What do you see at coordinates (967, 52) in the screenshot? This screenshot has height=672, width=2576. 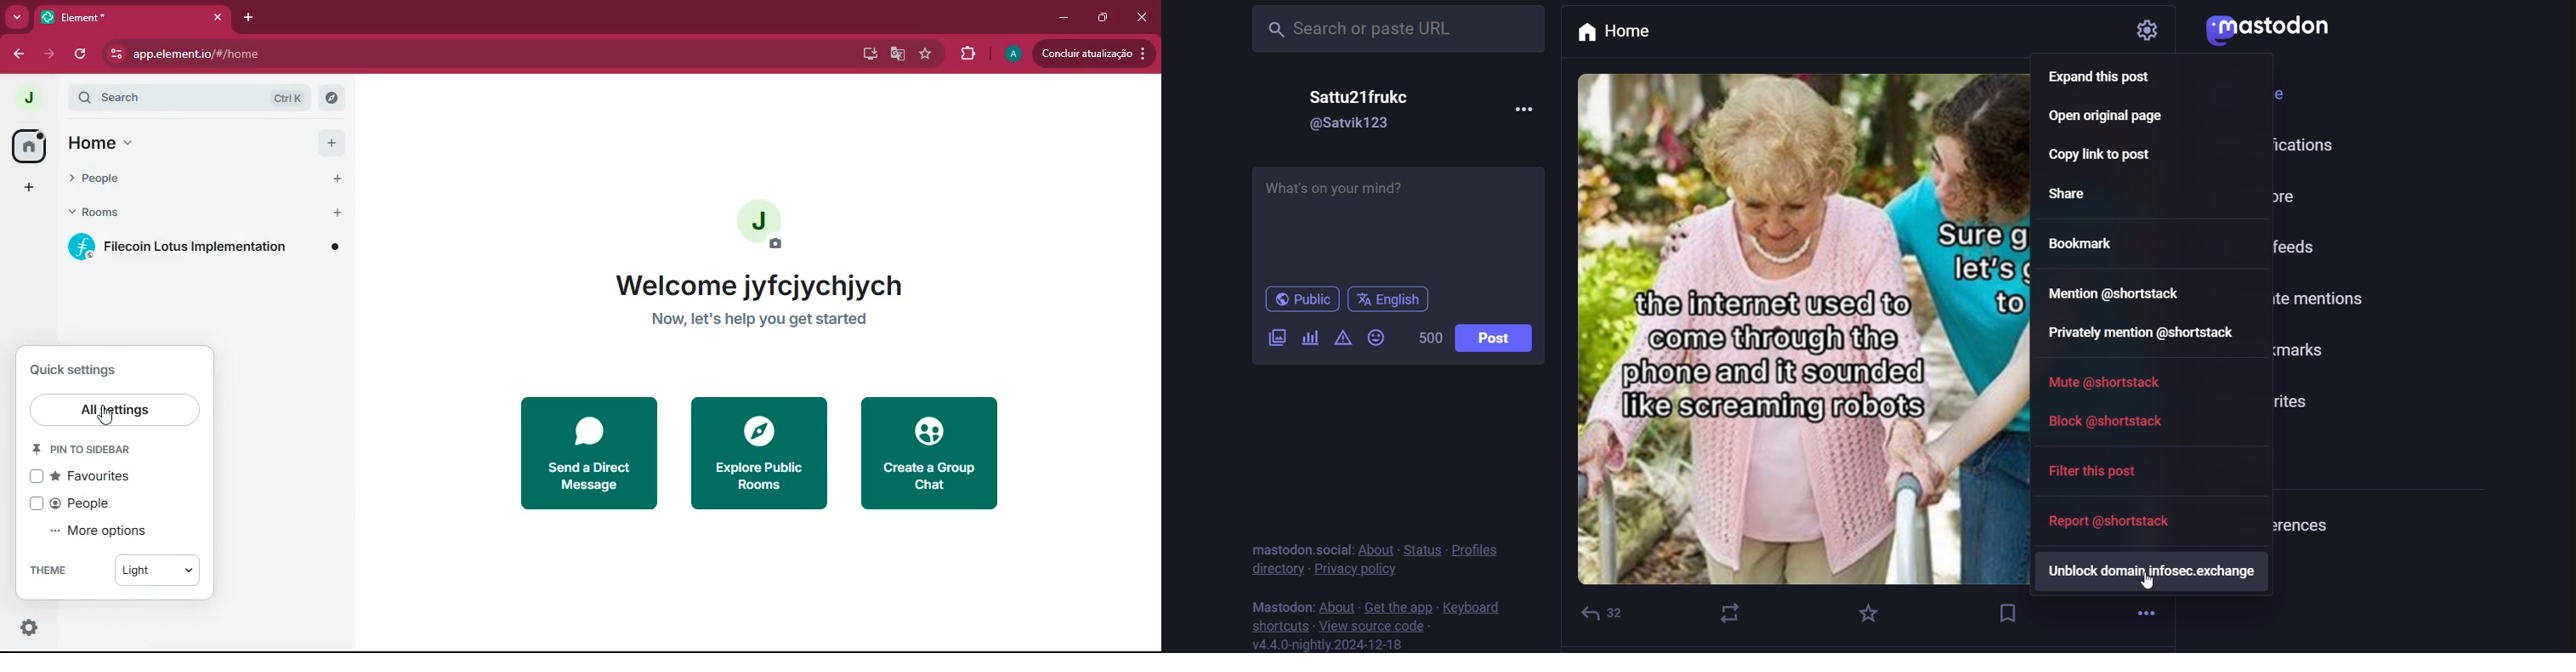 I see `extensions` at bounding box center [967, 52].